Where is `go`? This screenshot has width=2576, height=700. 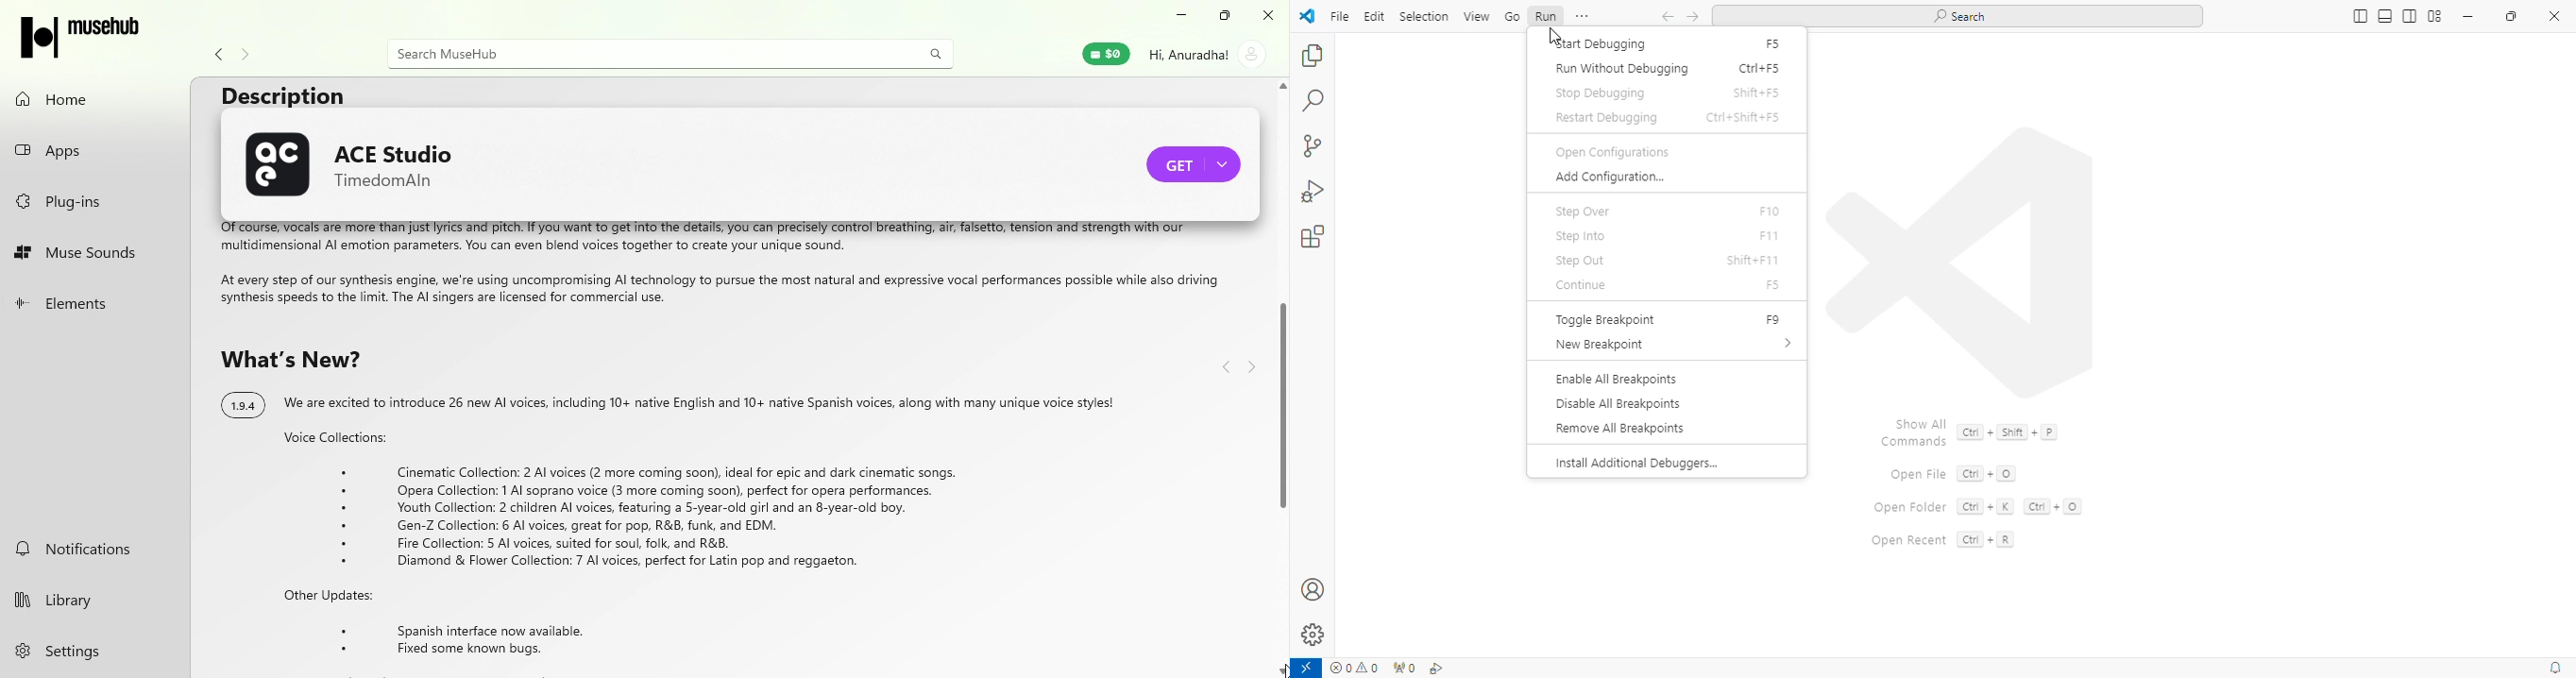
go is located at coordinates (1512, 16).